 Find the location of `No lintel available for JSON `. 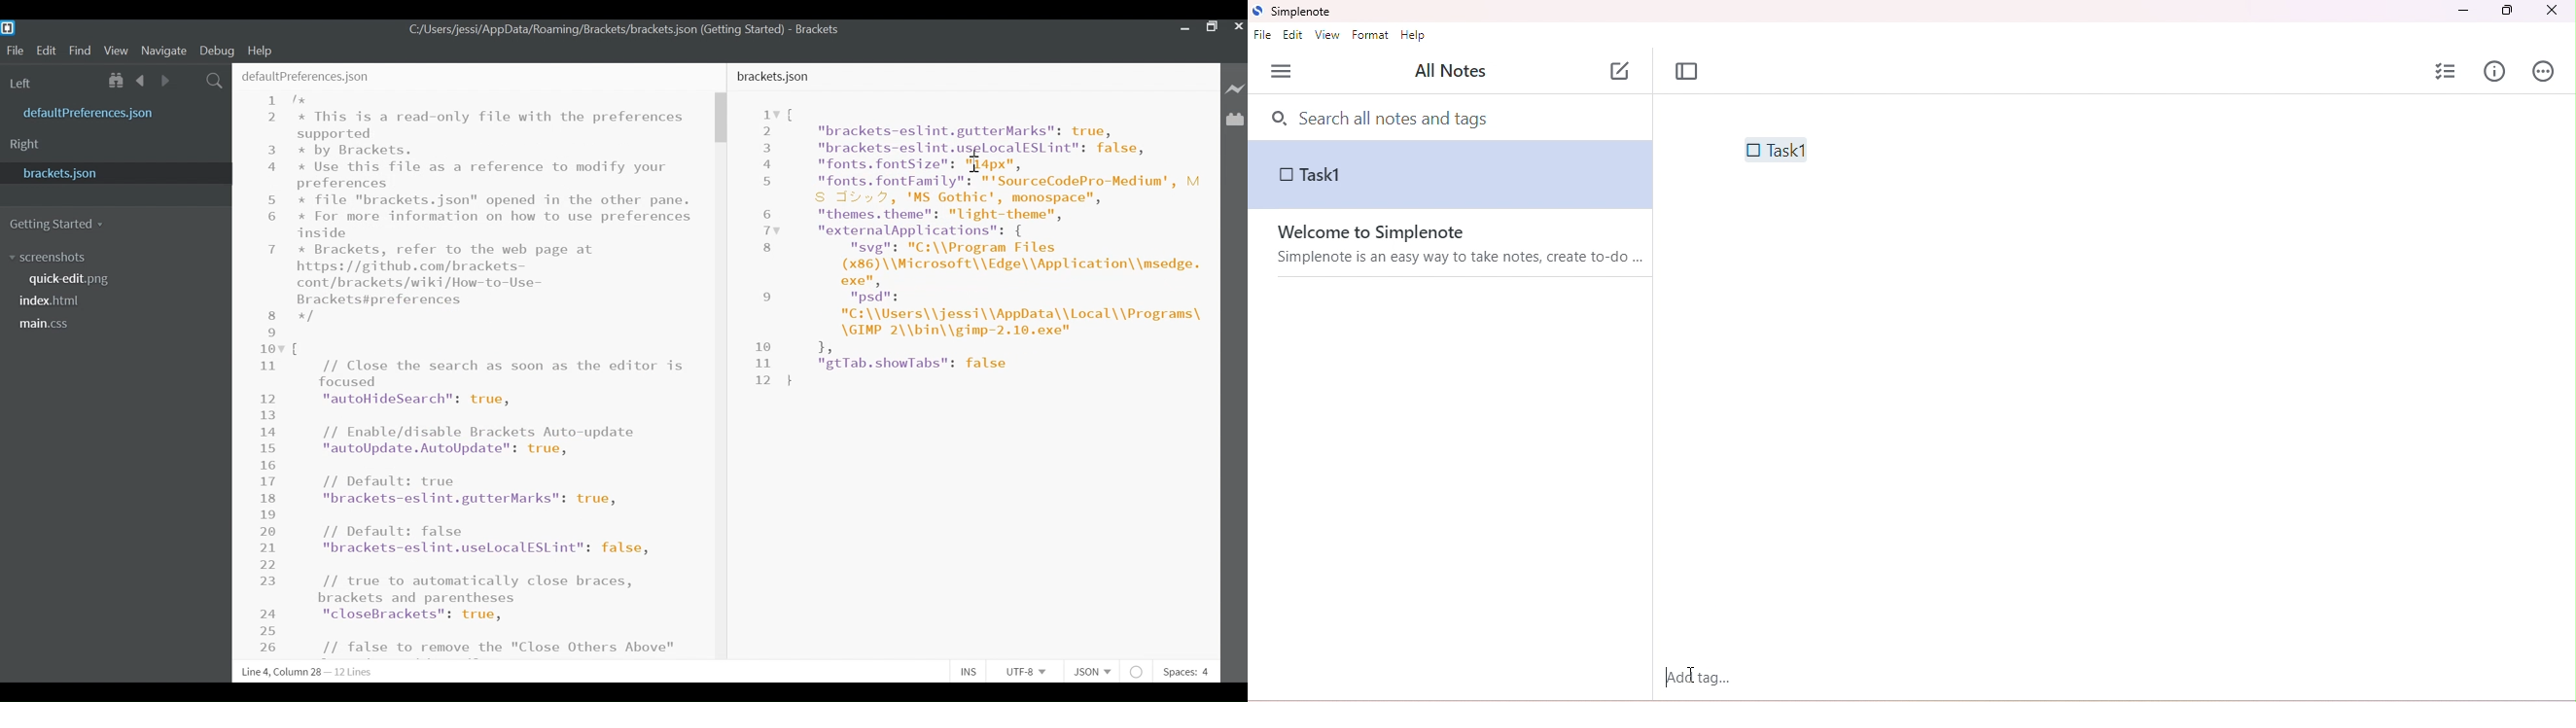

No lintel available for JSON  is located at coordinates (1138, 670).